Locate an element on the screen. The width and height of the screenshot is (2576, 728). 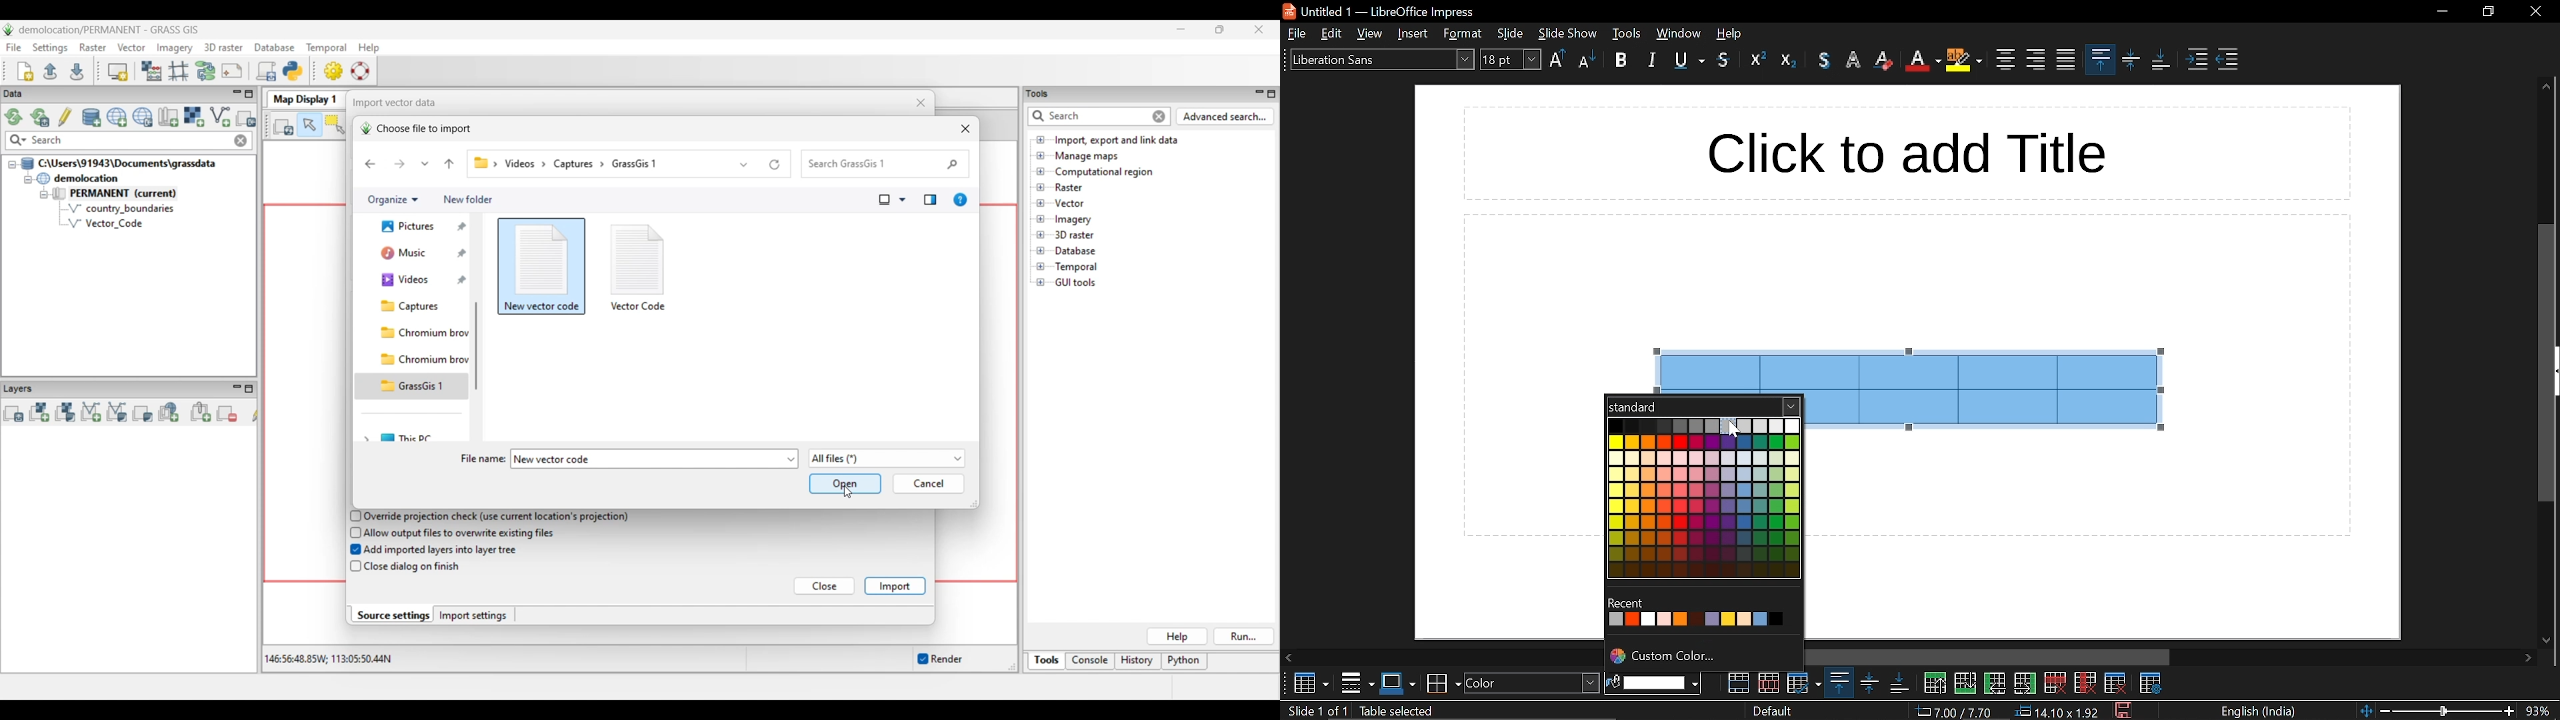
style is located at coordinates (1462, 34).